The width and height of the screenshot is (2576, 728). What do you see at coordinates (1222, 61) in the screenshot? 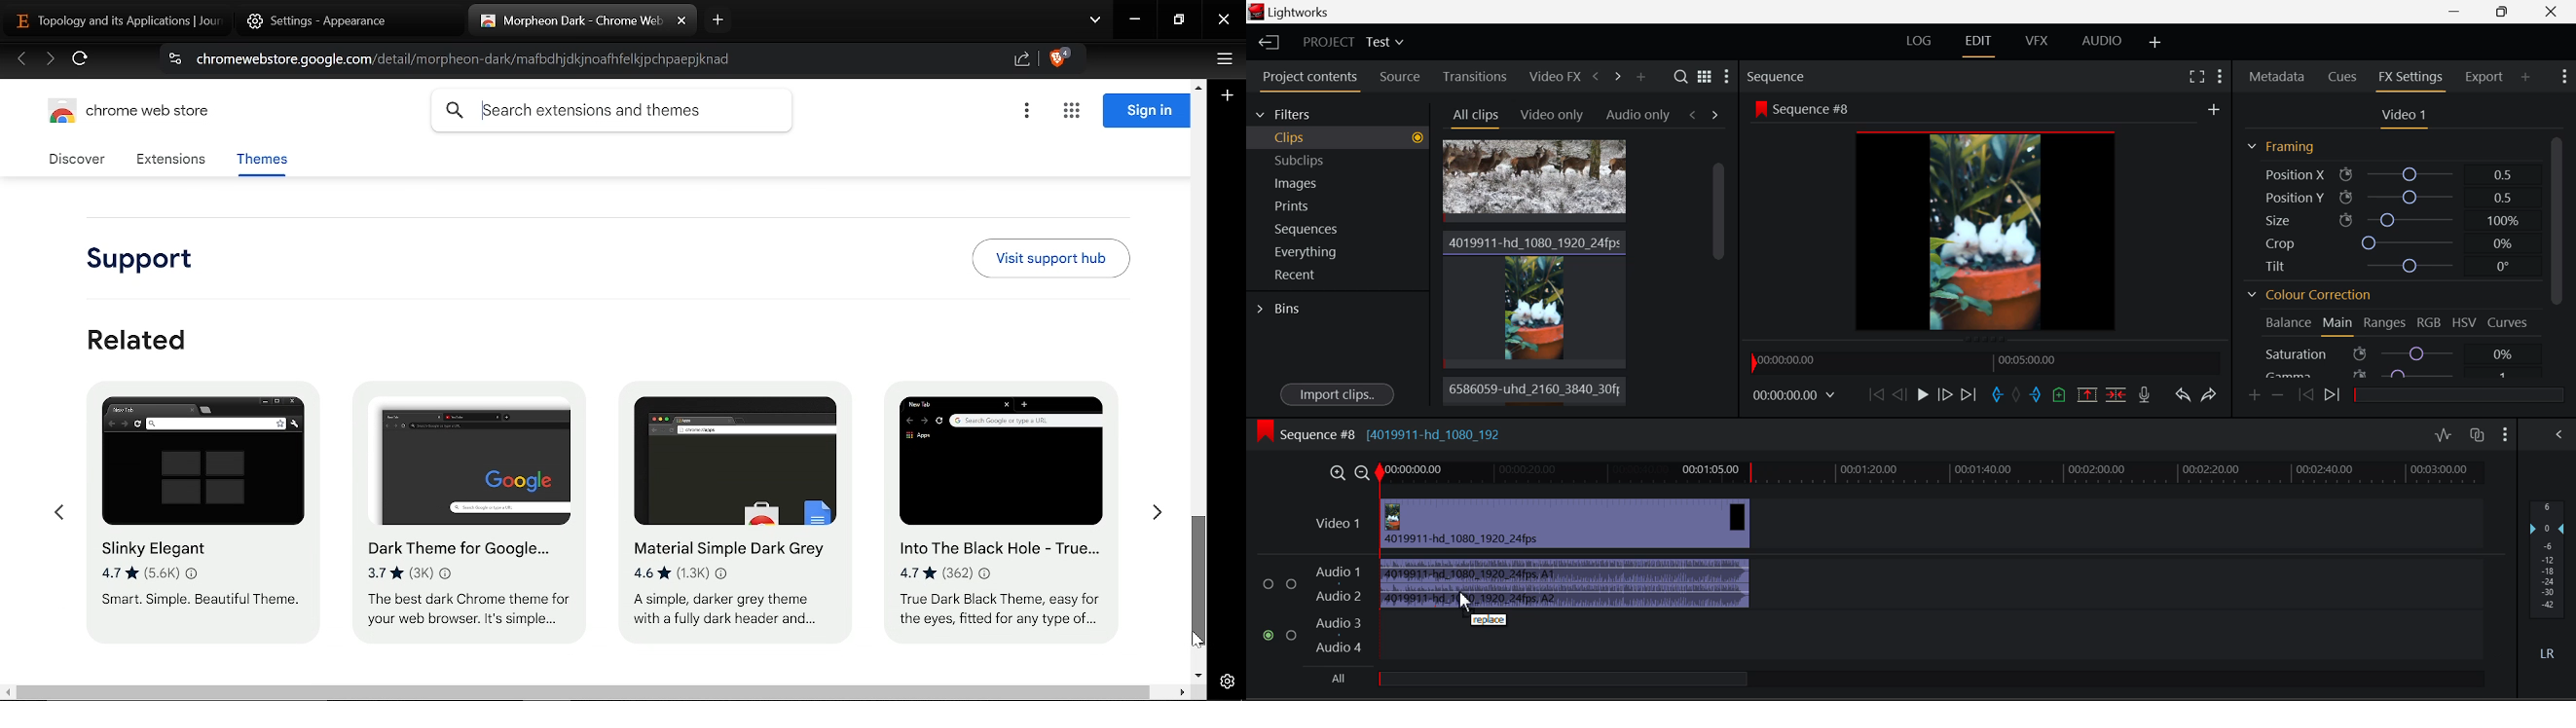
I see `Customize and control brave` at bounding box center [1222, 61].